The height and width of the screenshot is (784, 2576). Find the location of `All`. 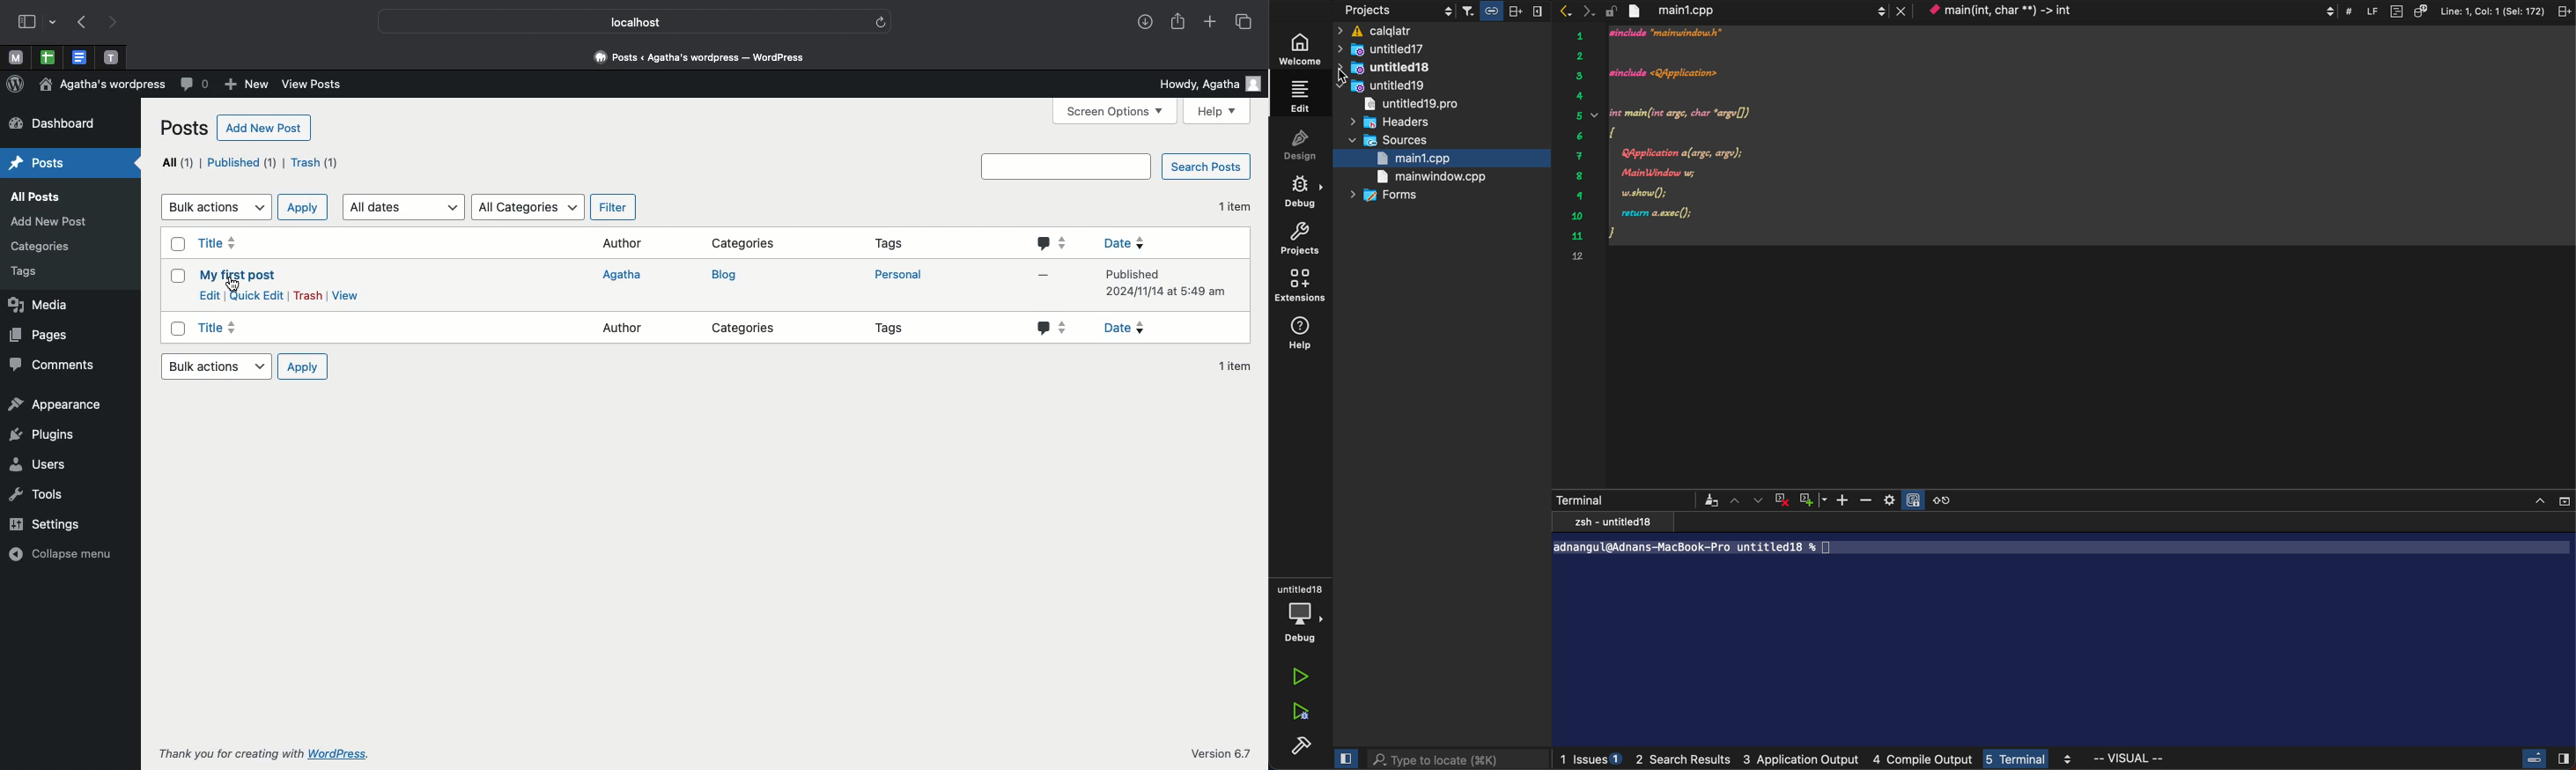

All is located at coordinates (177, 162).